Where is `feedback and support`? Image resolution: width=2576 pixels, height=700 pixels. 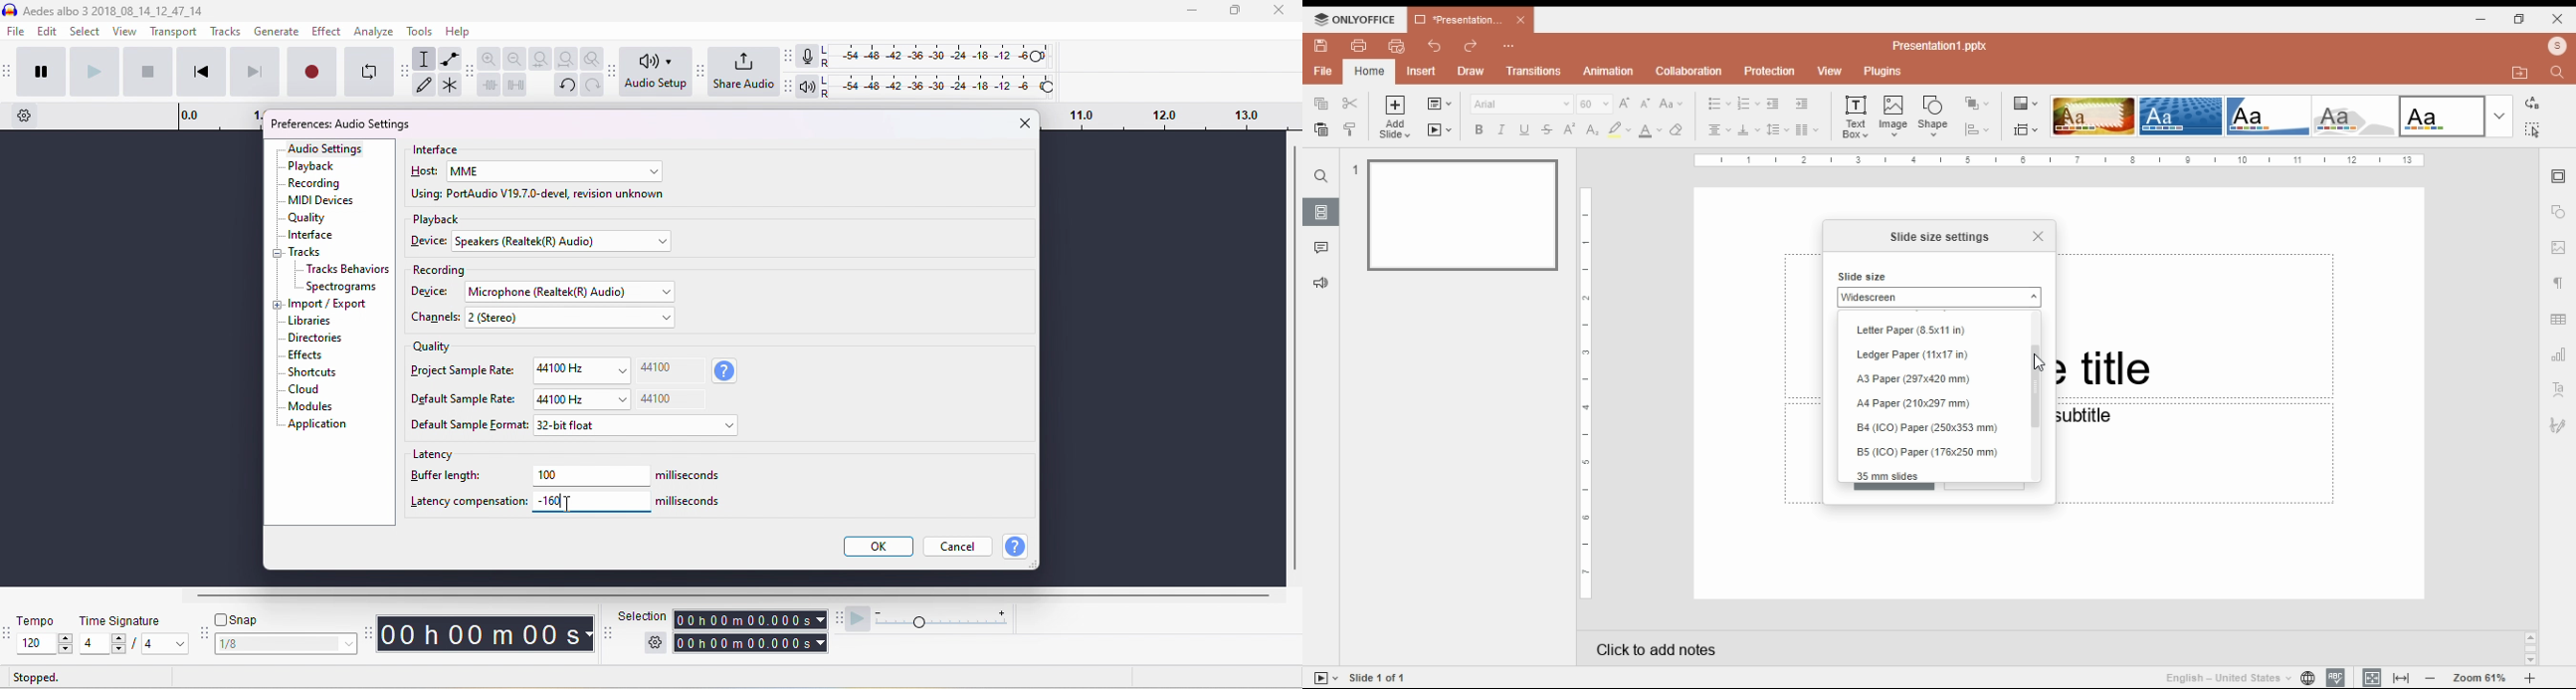
feedback and support is located at coordinates (1322, 284).